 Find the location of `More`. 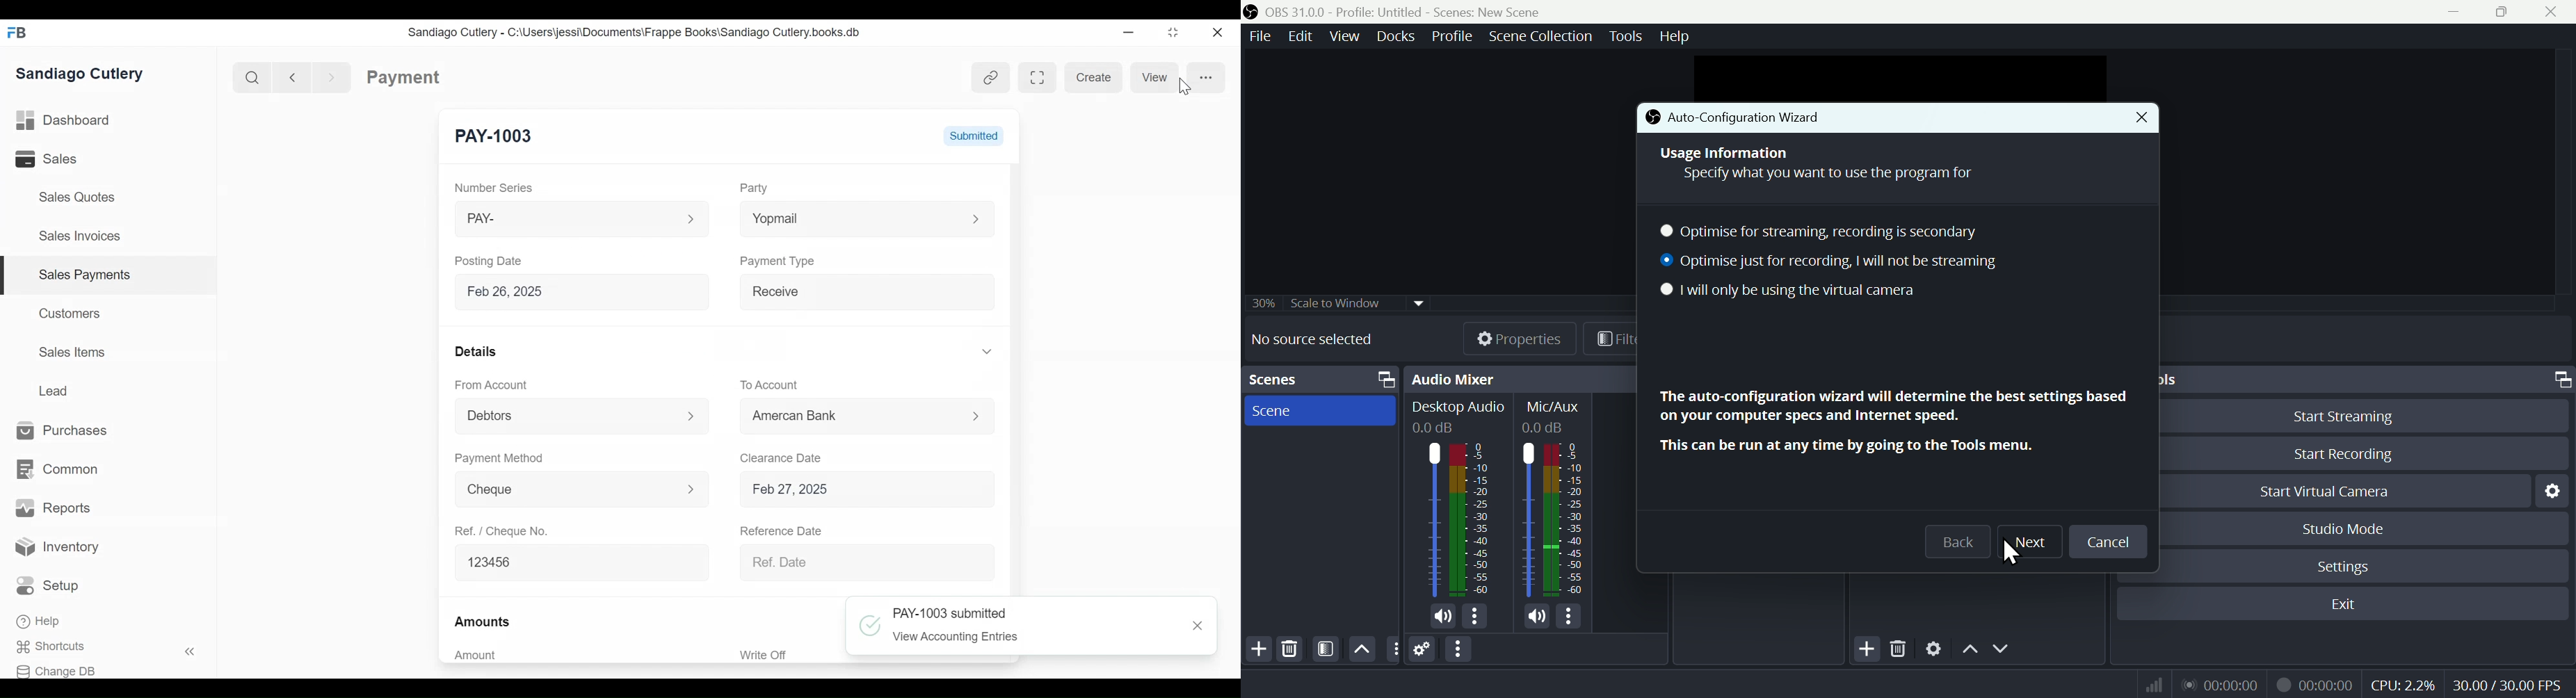

More is located at coordinates (1206, 79).